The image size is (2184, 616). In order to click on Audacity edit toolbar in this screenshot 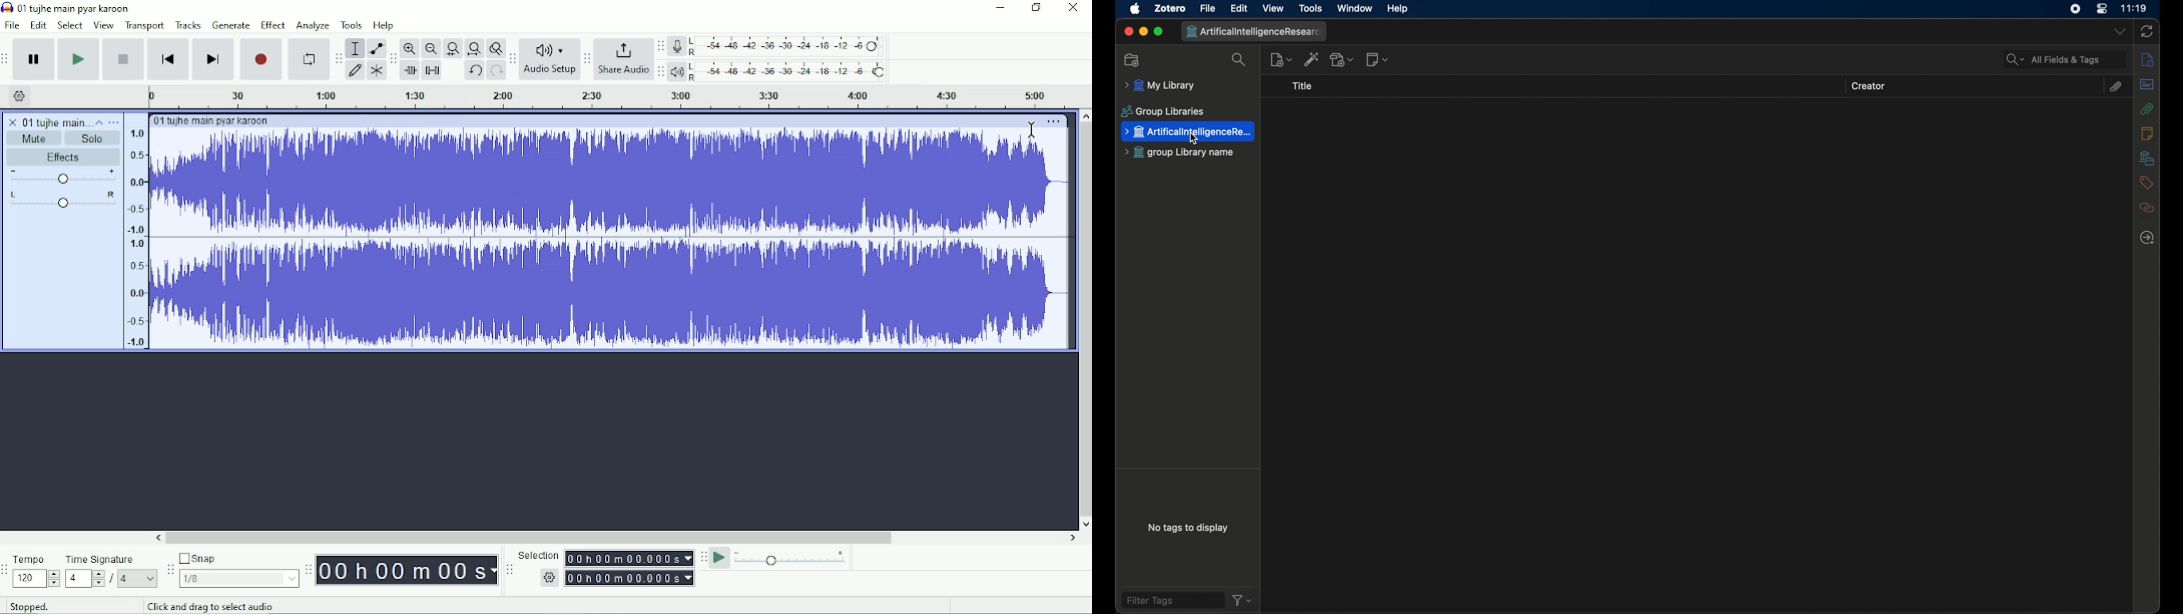, I will do `click(391, 59)`.